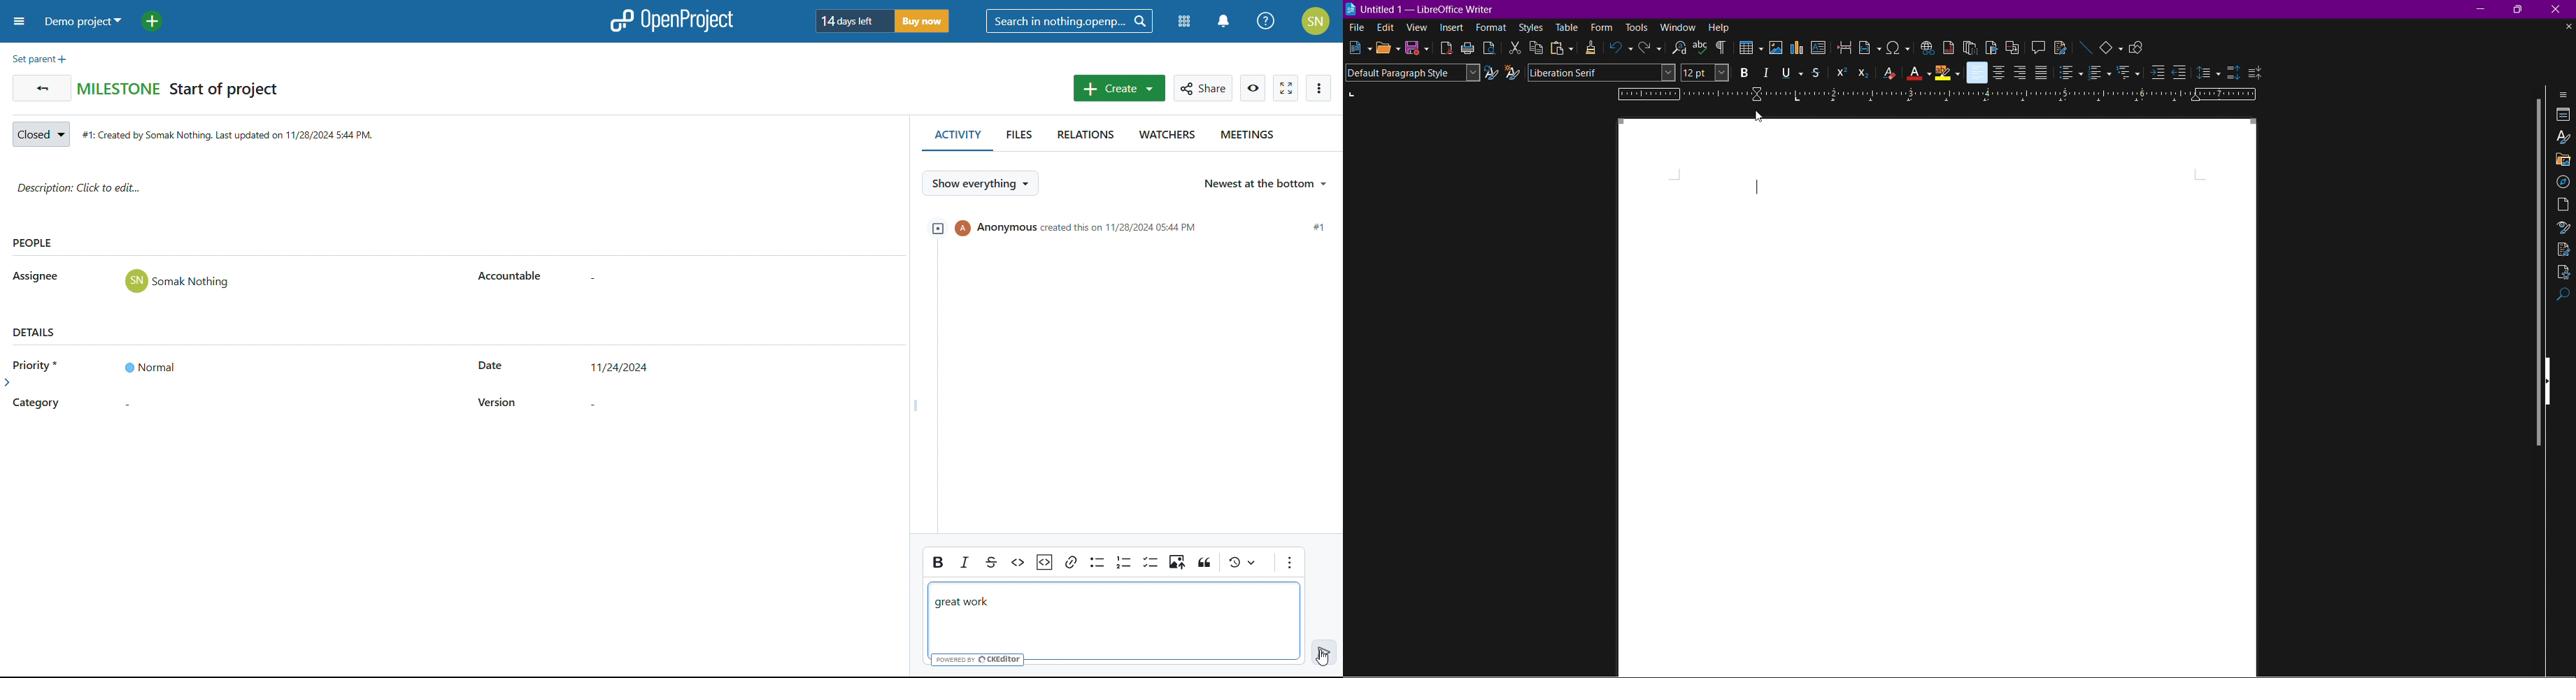 This screenshot has height=700, width=2576. What do you see at coordinates (1649, 49) in the screenshot?
I see `Redo` at bounding box center [1649, 49].